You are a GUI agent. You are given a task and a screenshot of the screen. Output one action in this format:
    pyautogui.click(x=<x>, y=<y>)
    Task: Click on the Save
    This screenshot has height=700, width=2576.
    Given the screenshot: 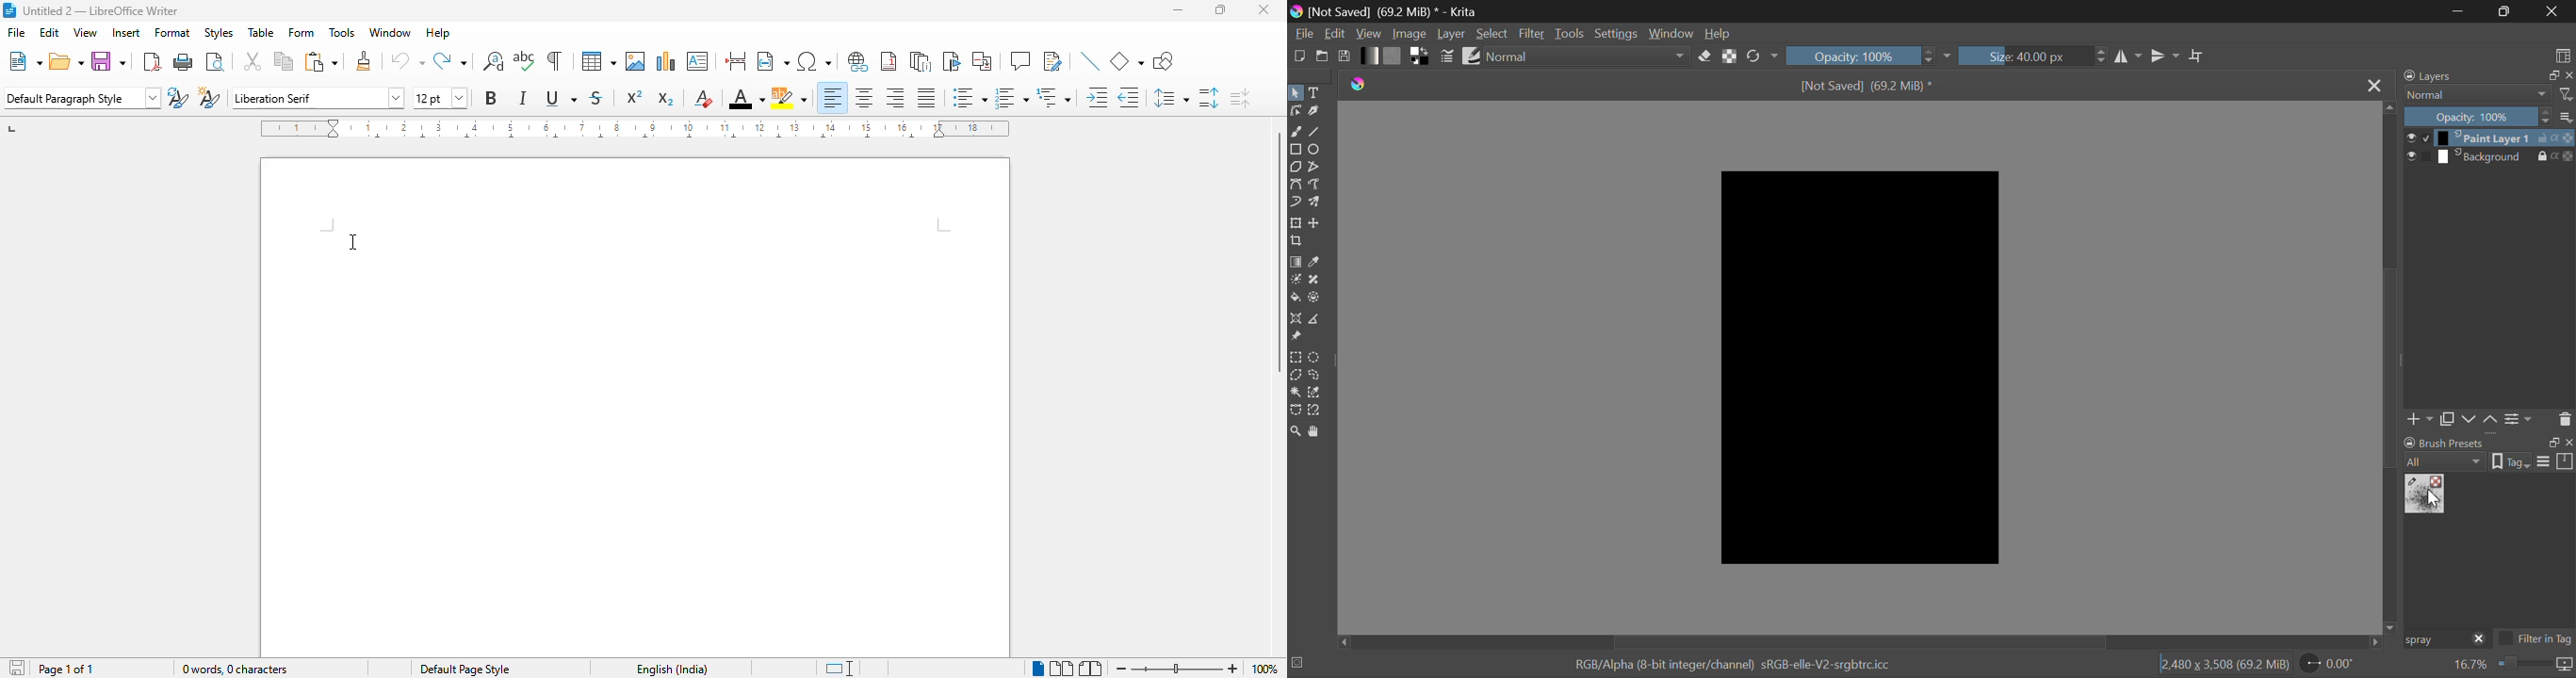 What is the action you would take?
    pyautogui.click(x=1343, y=55)
    